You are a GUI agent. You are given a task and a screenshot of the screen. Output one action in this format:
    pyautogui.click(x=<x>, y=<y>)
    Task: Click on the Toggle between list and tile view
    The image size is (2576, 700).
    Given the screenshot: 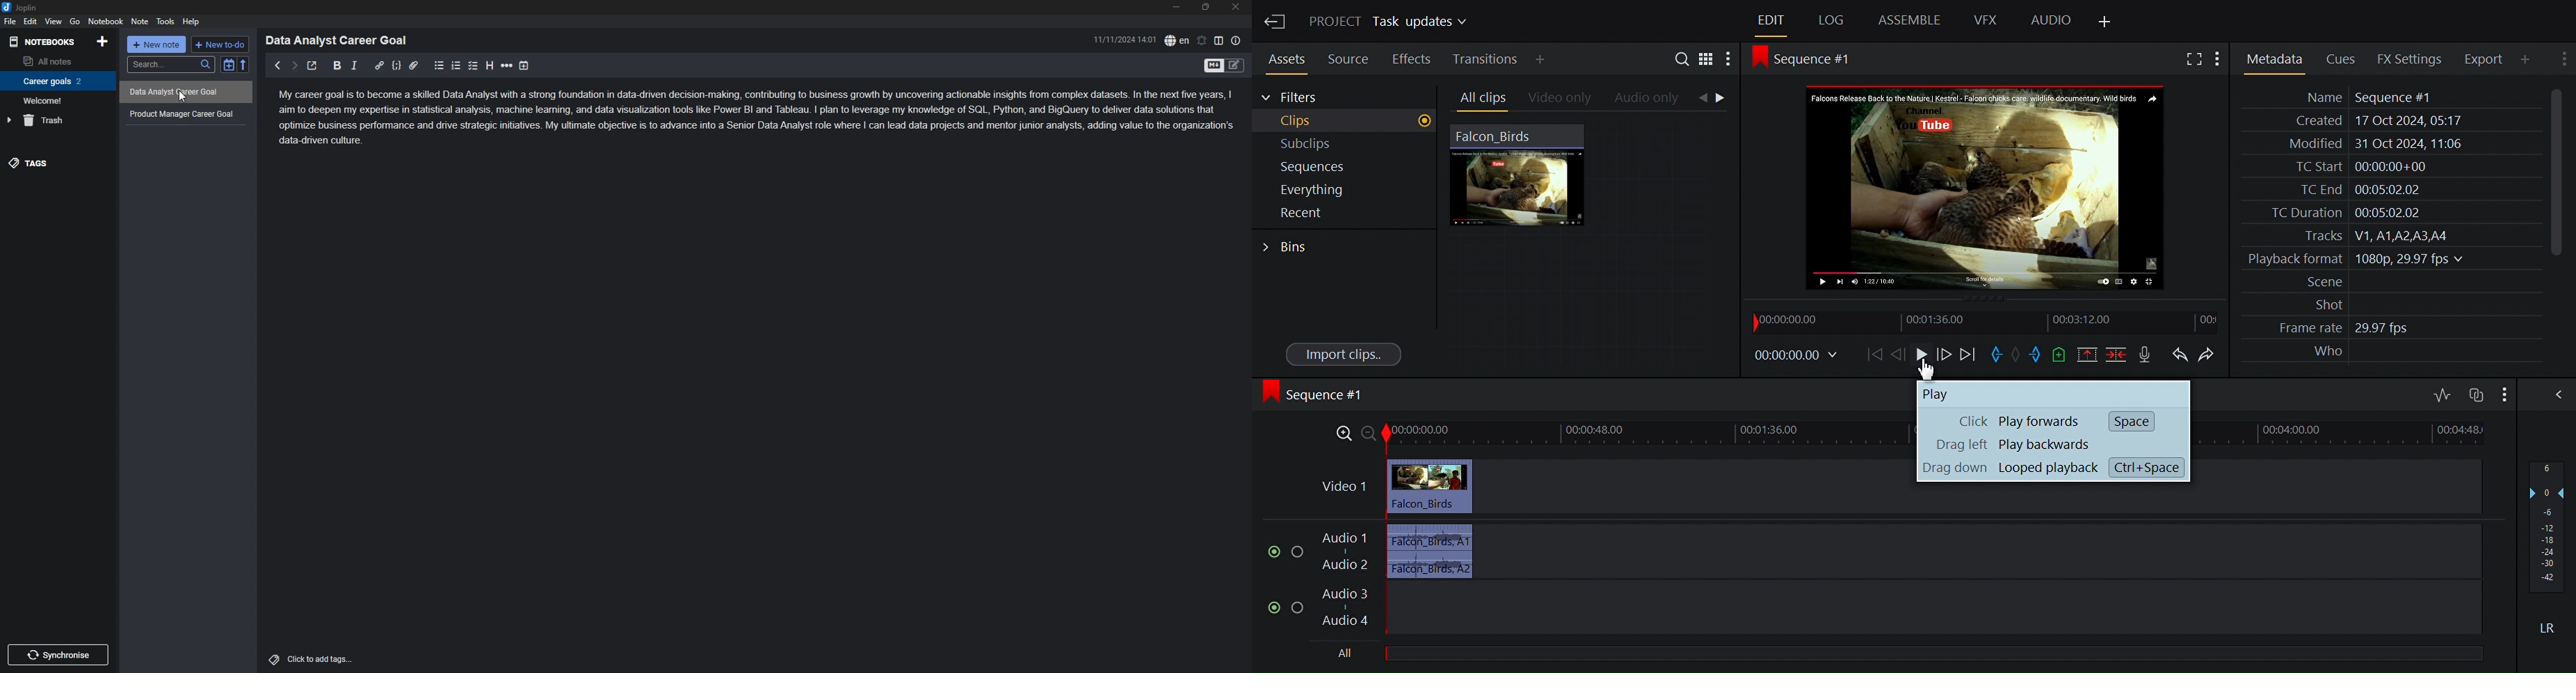 What is the action you would take?
    pyautogui.click(x=1707, y=58)
    